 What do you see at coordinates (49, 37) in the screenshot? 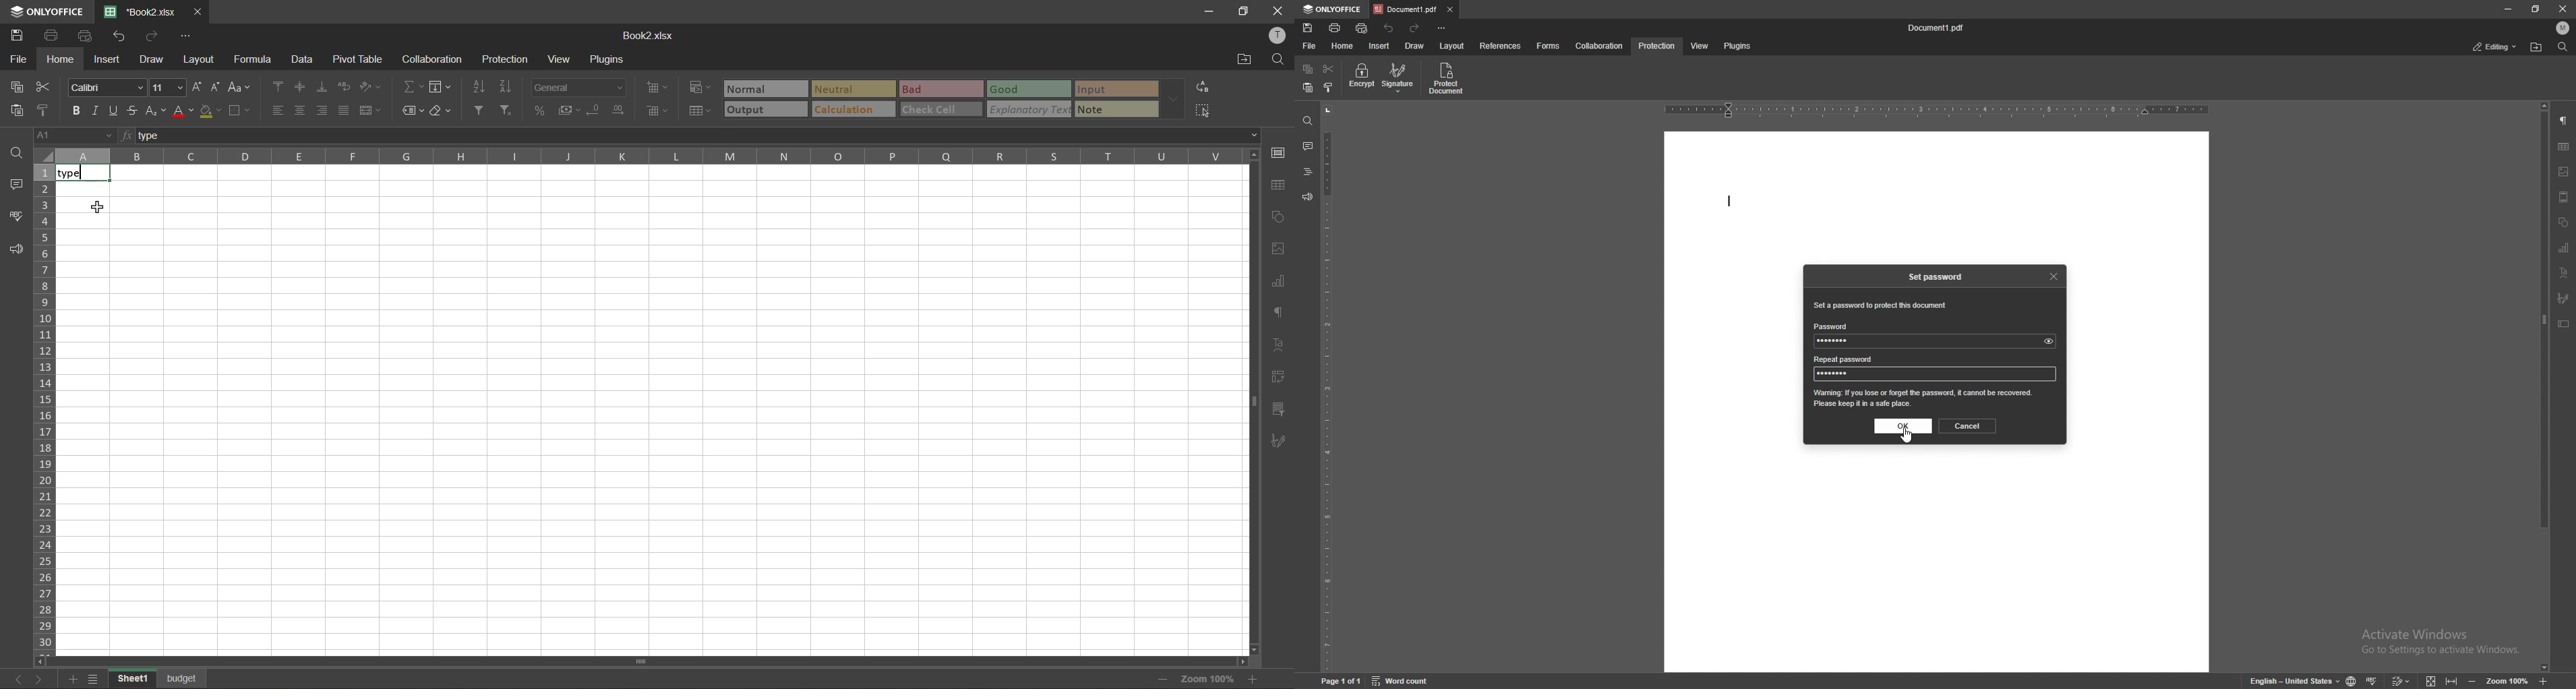
I see `print` at bounding box center [49, 37].